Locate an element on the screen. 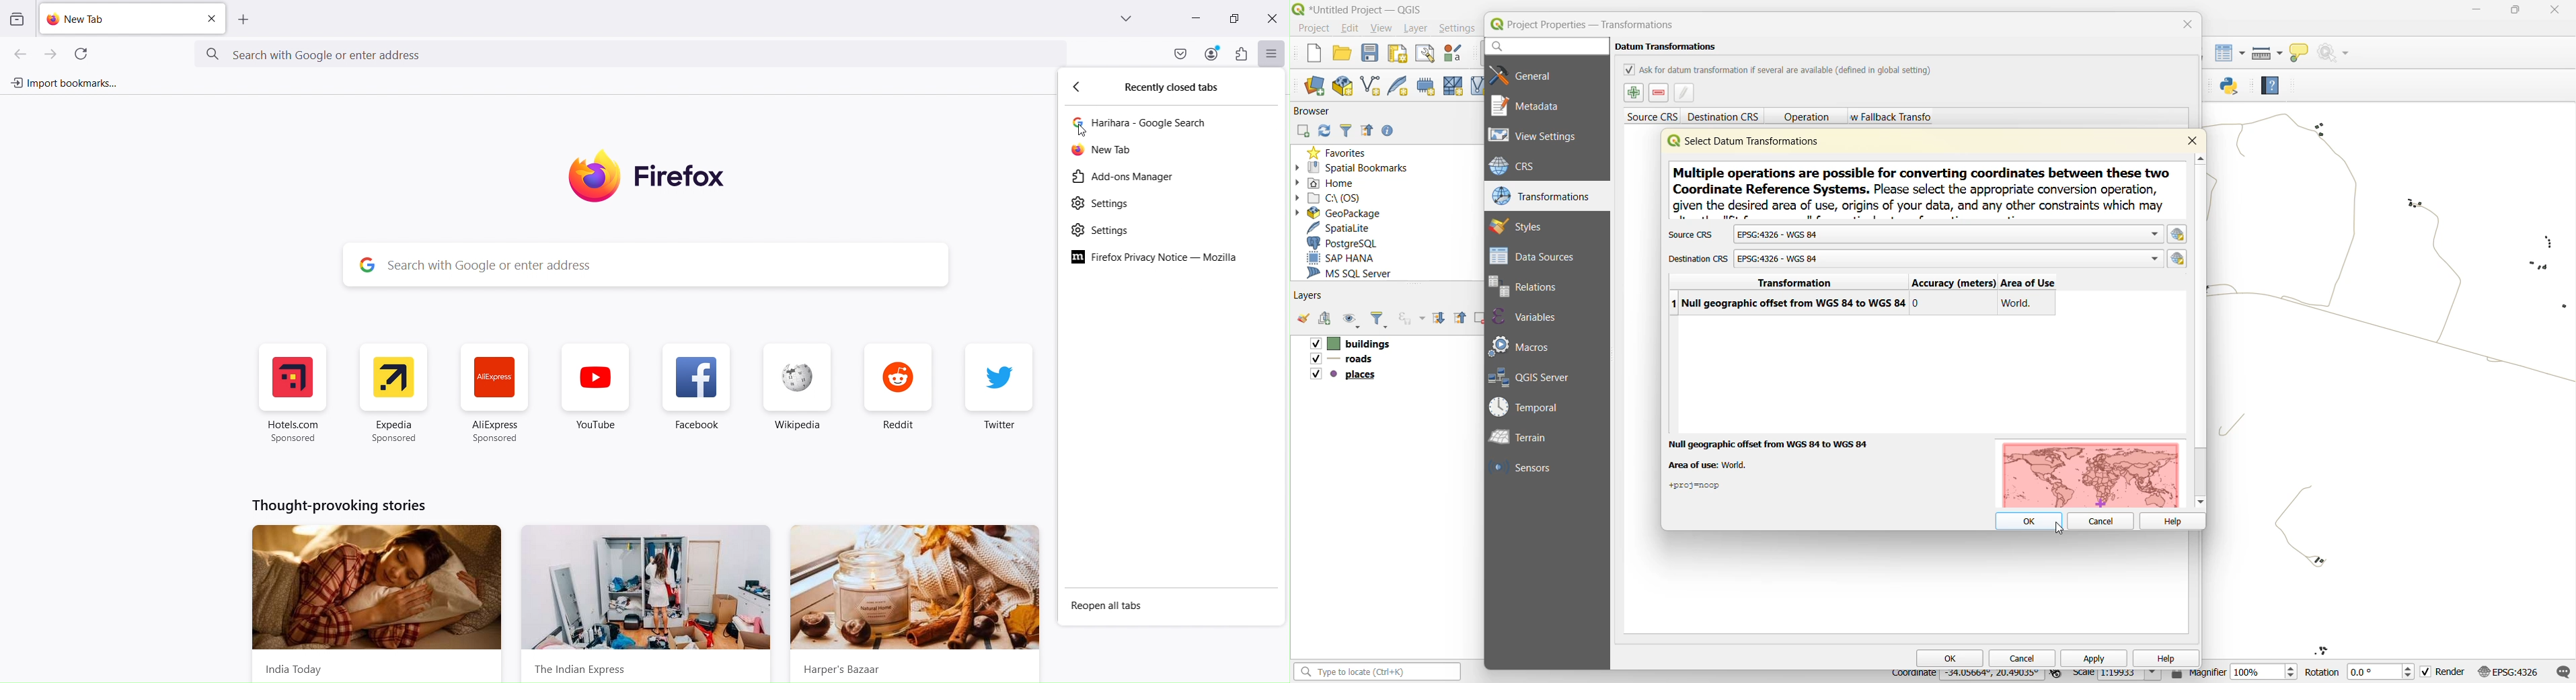 The width and height of the screenshot is (2576, 700). area of use is located at coordinates (2030, 283).